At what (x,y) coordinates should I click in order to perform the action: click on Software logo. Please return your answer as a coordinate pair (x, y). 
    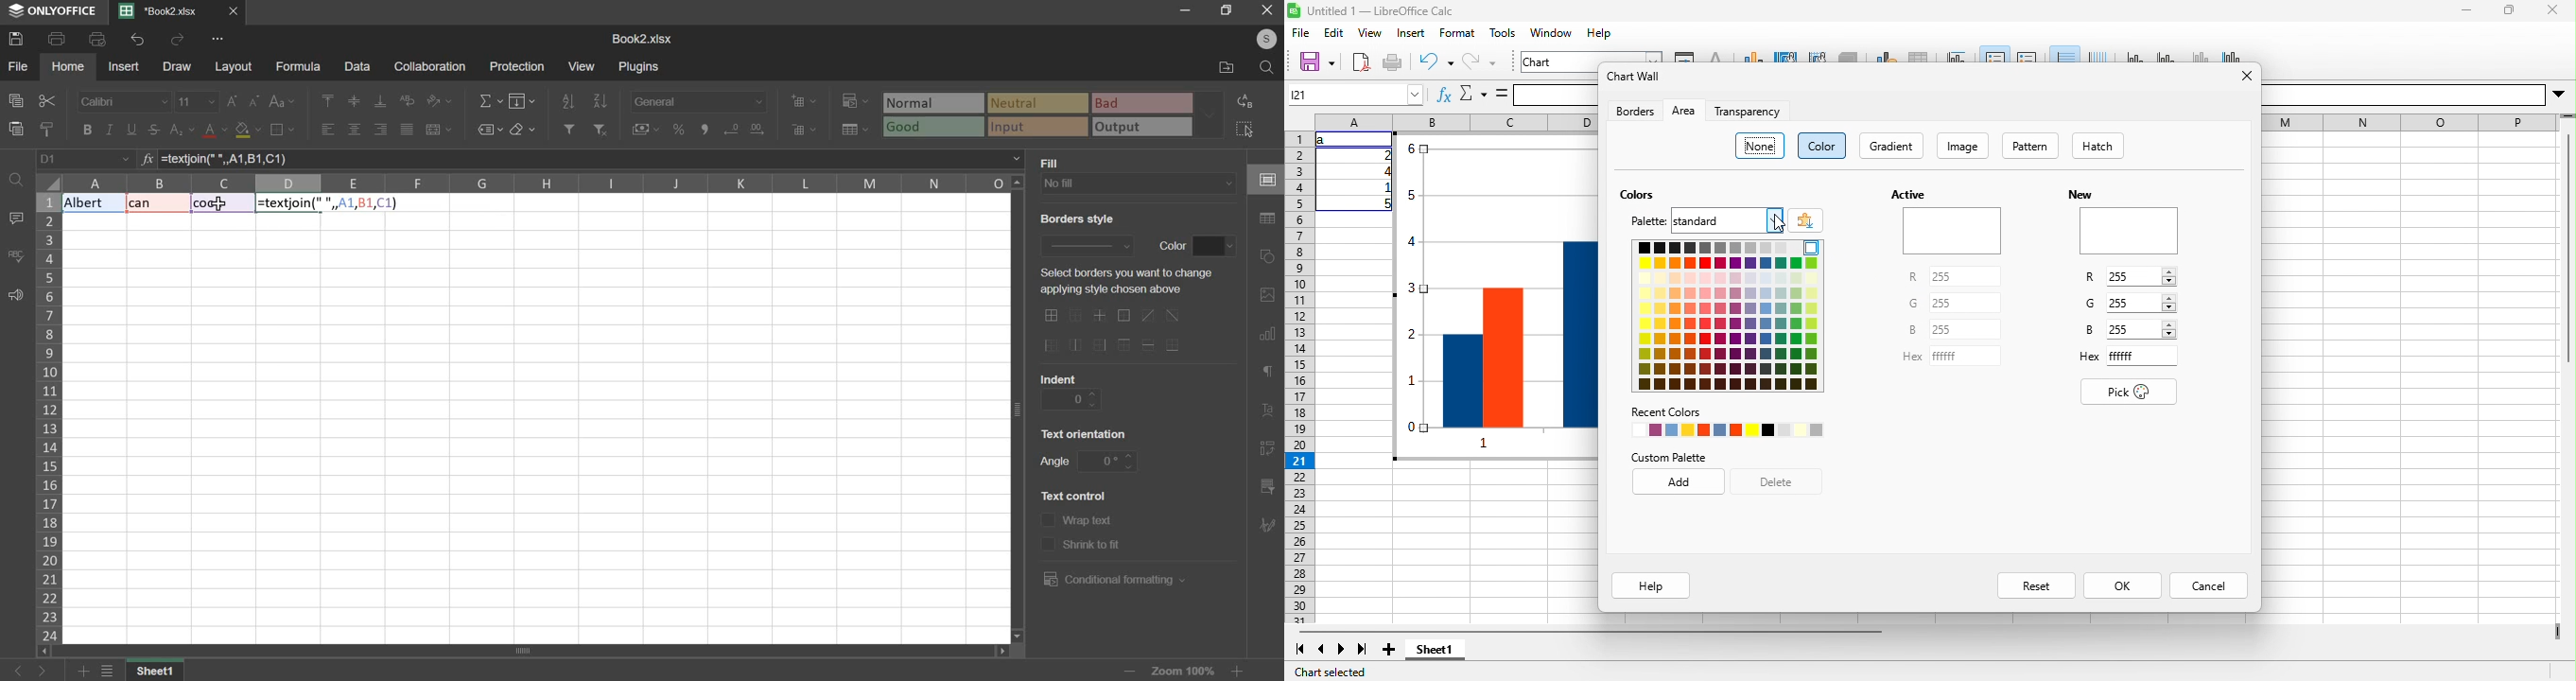
    Looking at the image, I should click on (1294, 10).